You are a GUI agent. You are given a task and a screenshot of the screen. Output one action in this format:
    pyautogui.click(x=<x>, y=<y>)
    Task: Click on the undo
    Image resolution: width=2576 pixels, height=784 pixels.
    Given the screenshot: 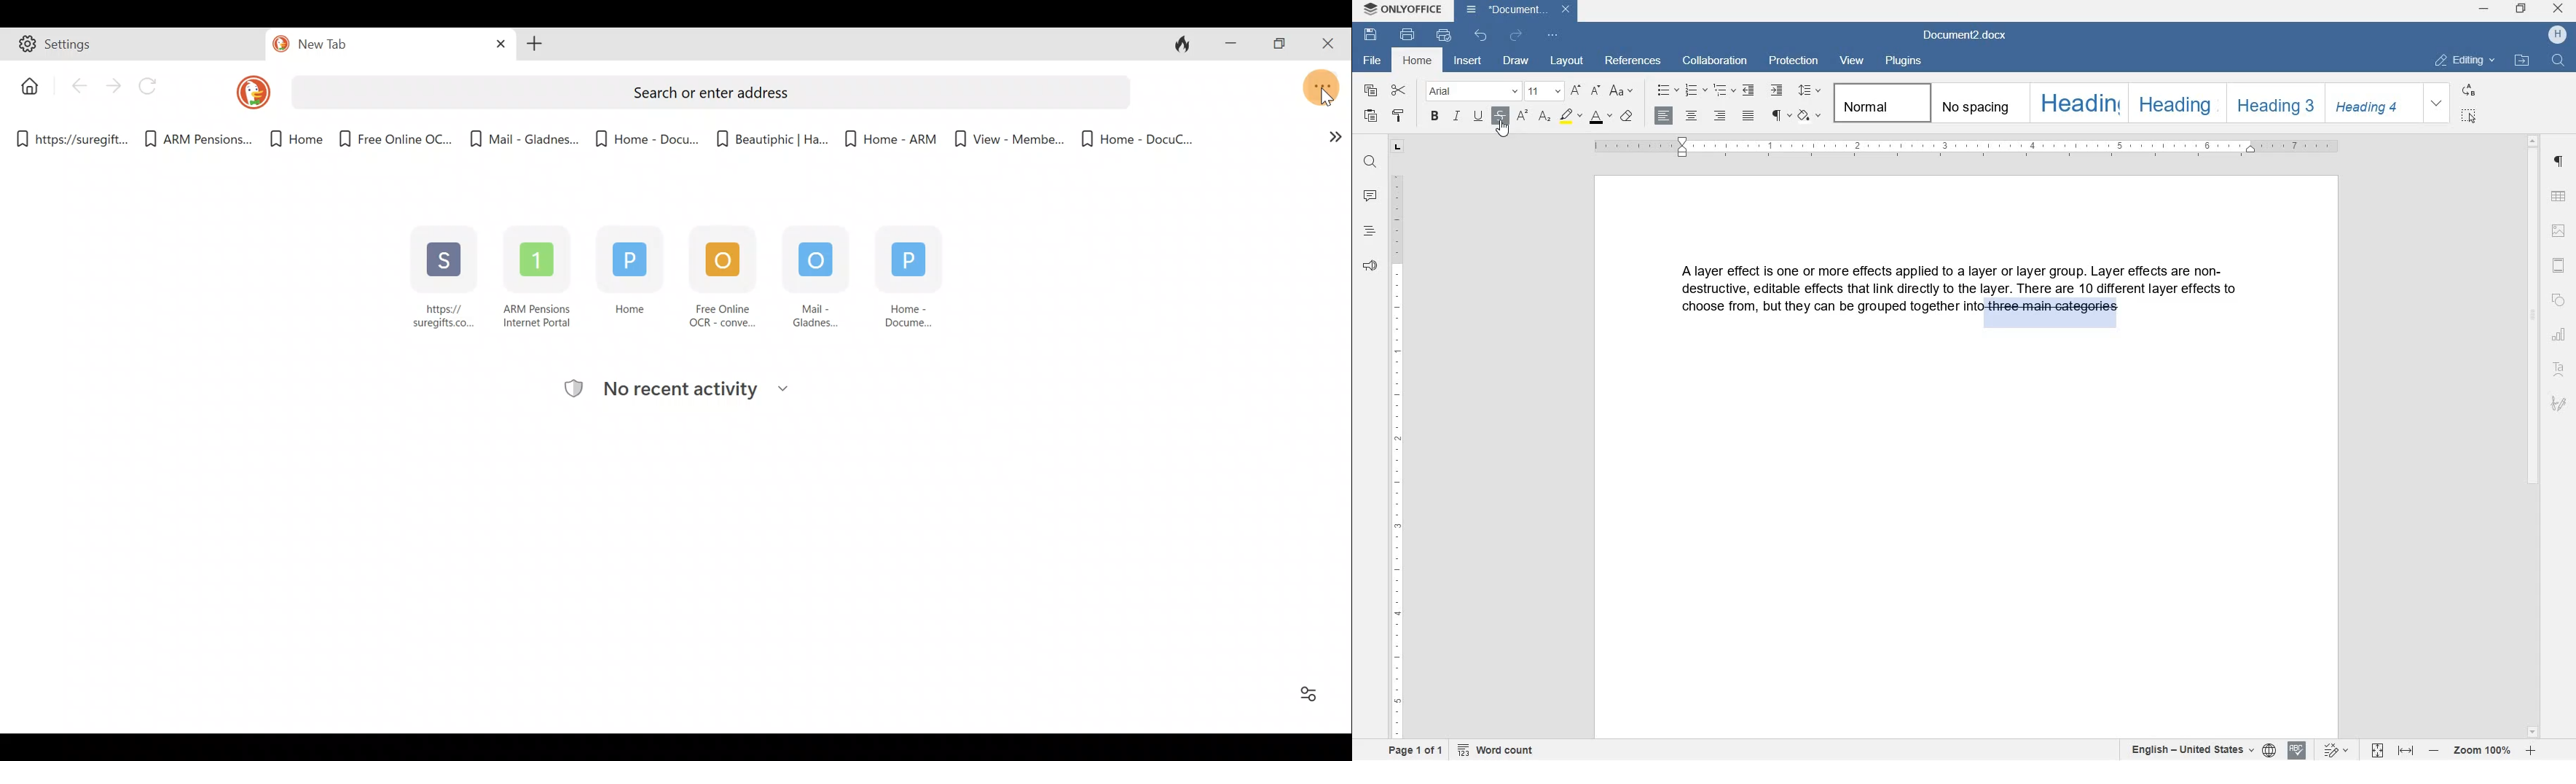 What is the action you would take?
    pyautogui.click(x=1482, y=36)
    